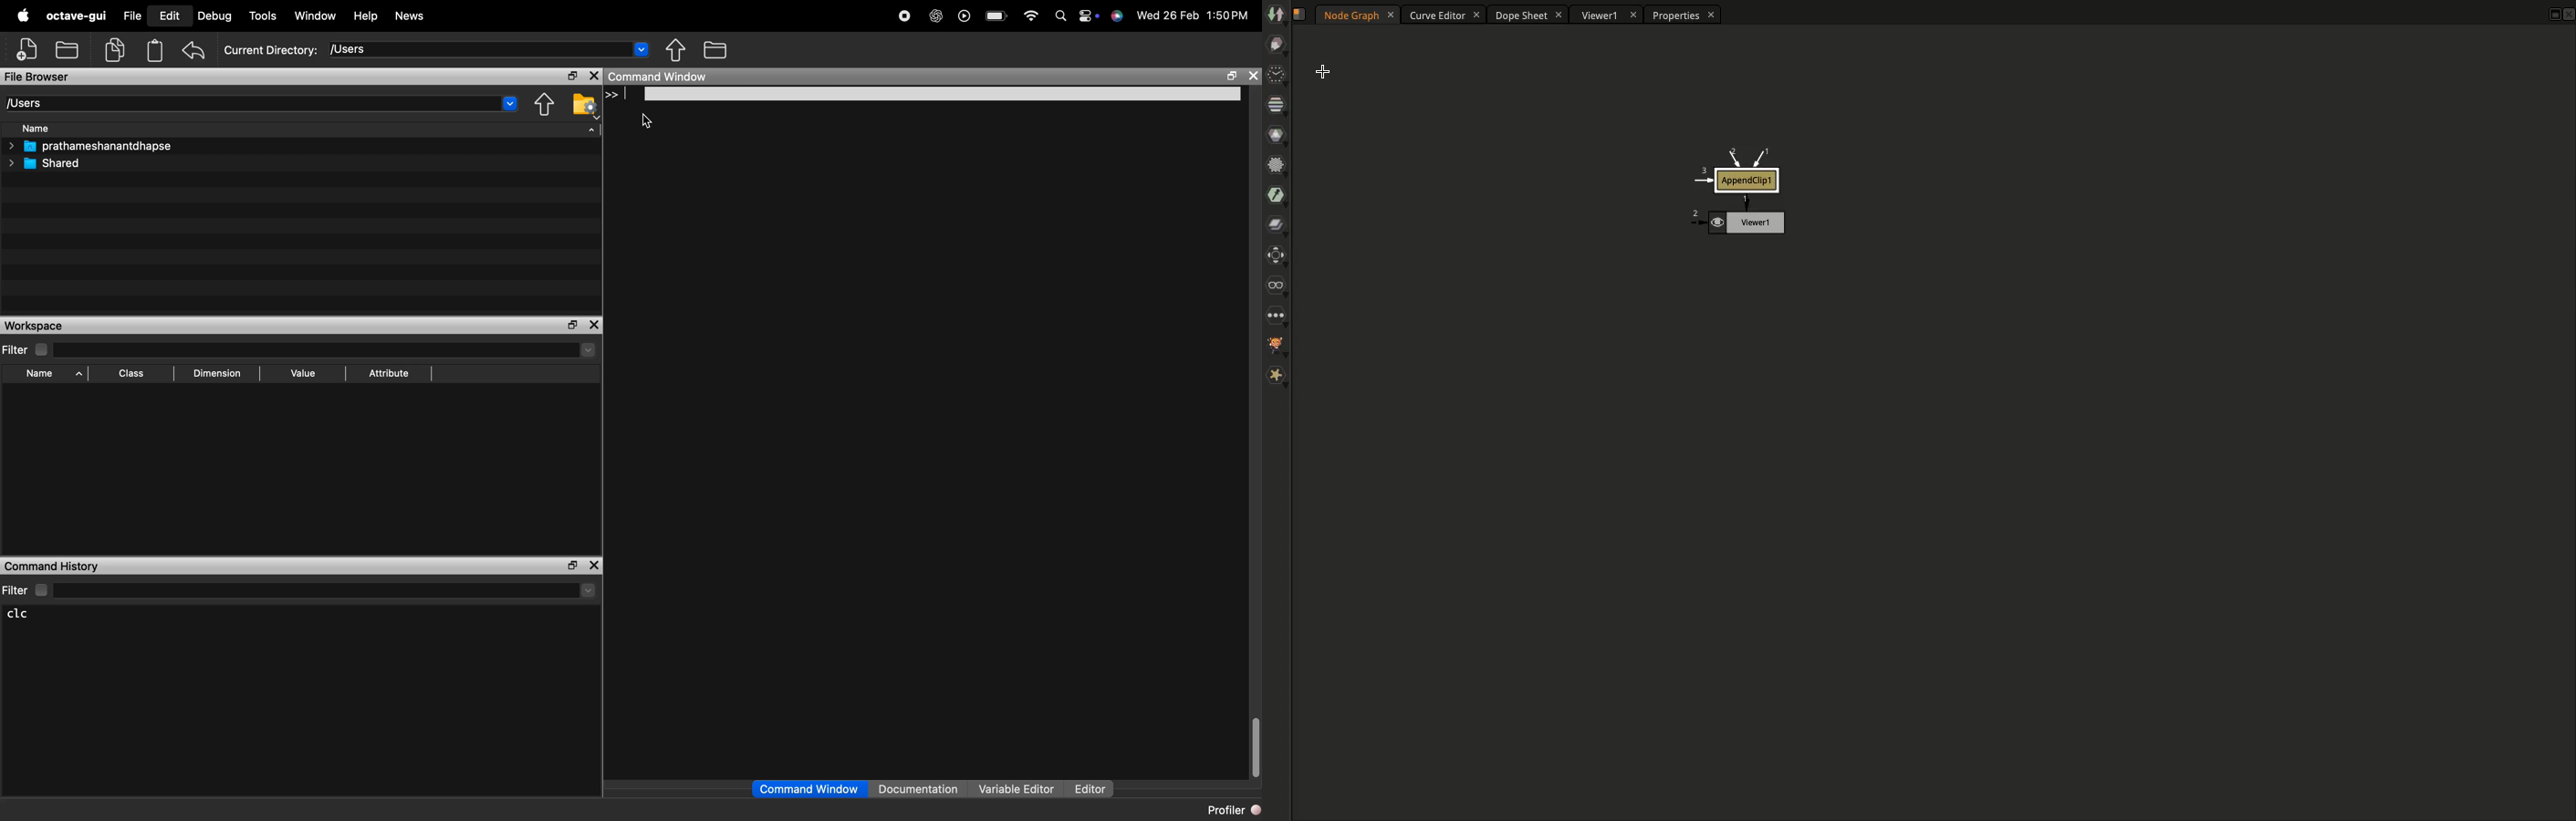  Describe the element at coordinates (271, 50) in the screenshot. I see `Current Directory:` at that location.